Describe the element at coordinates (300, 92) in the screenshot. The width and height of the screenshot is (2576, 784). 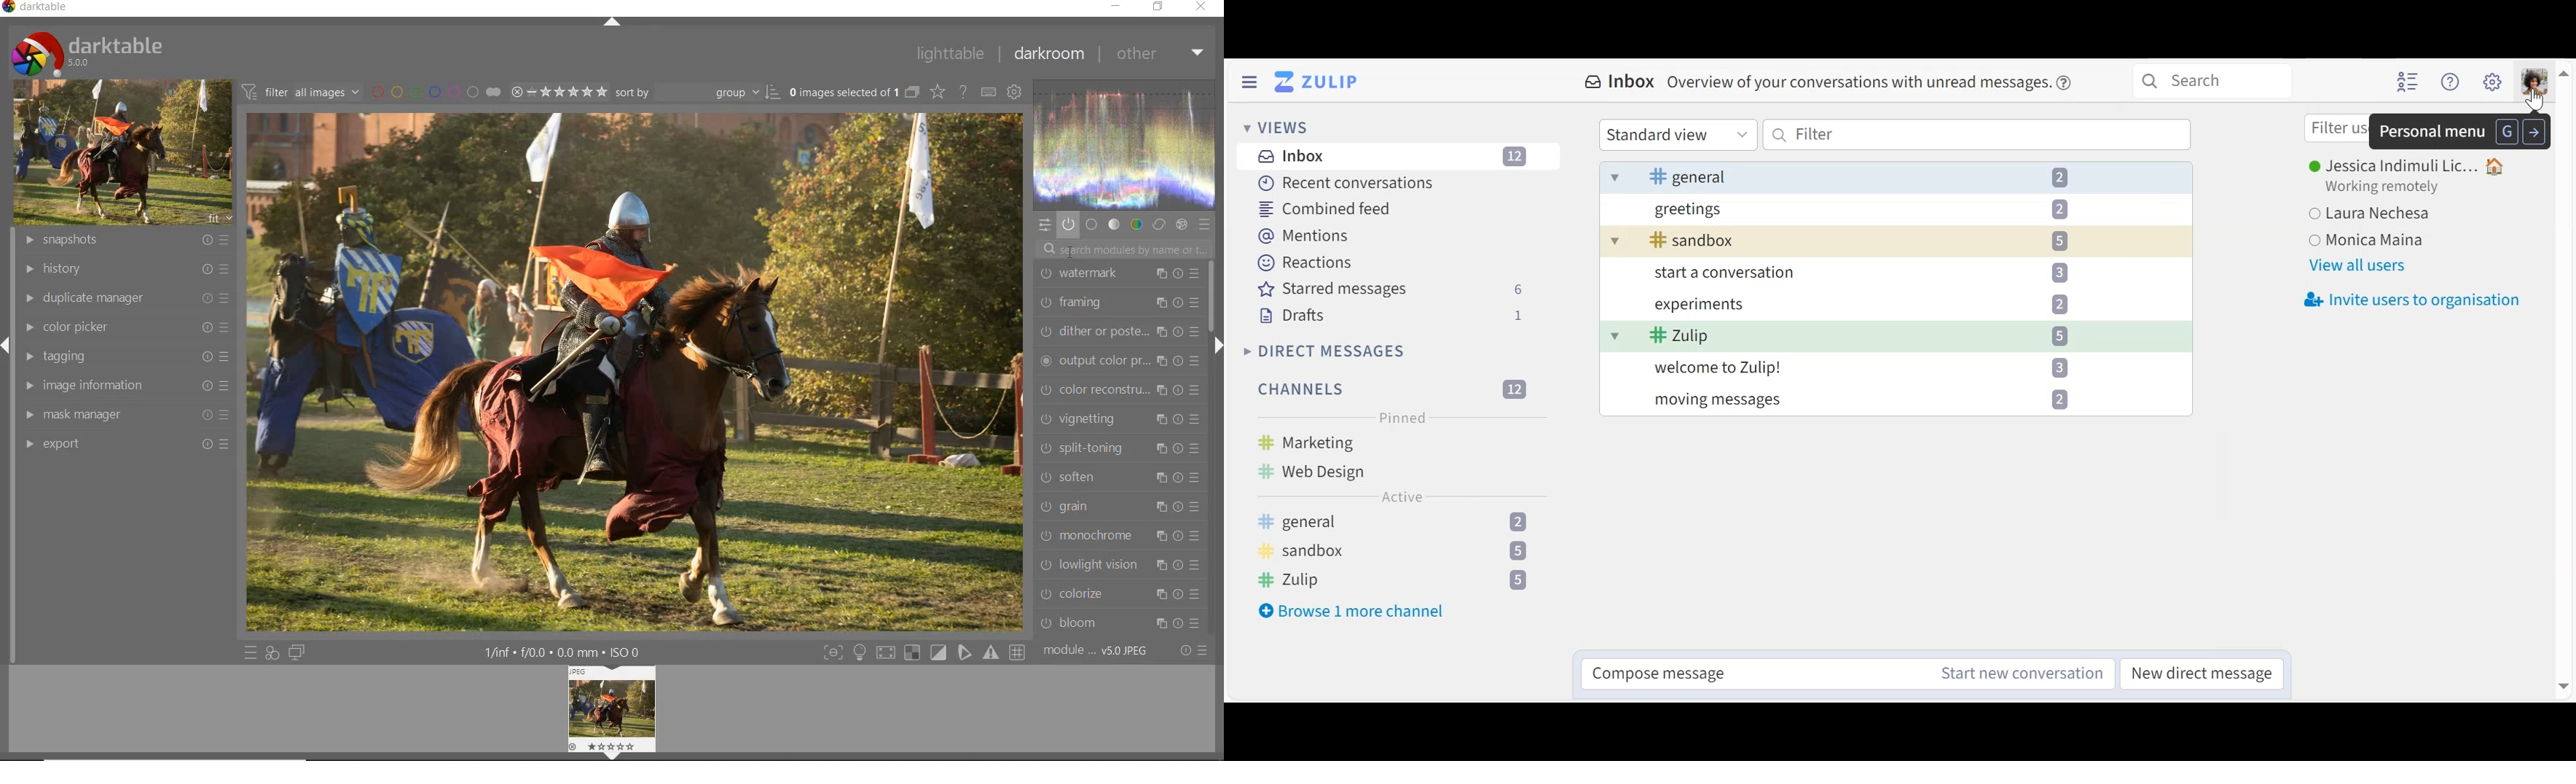
I see `filter all images` at that location.